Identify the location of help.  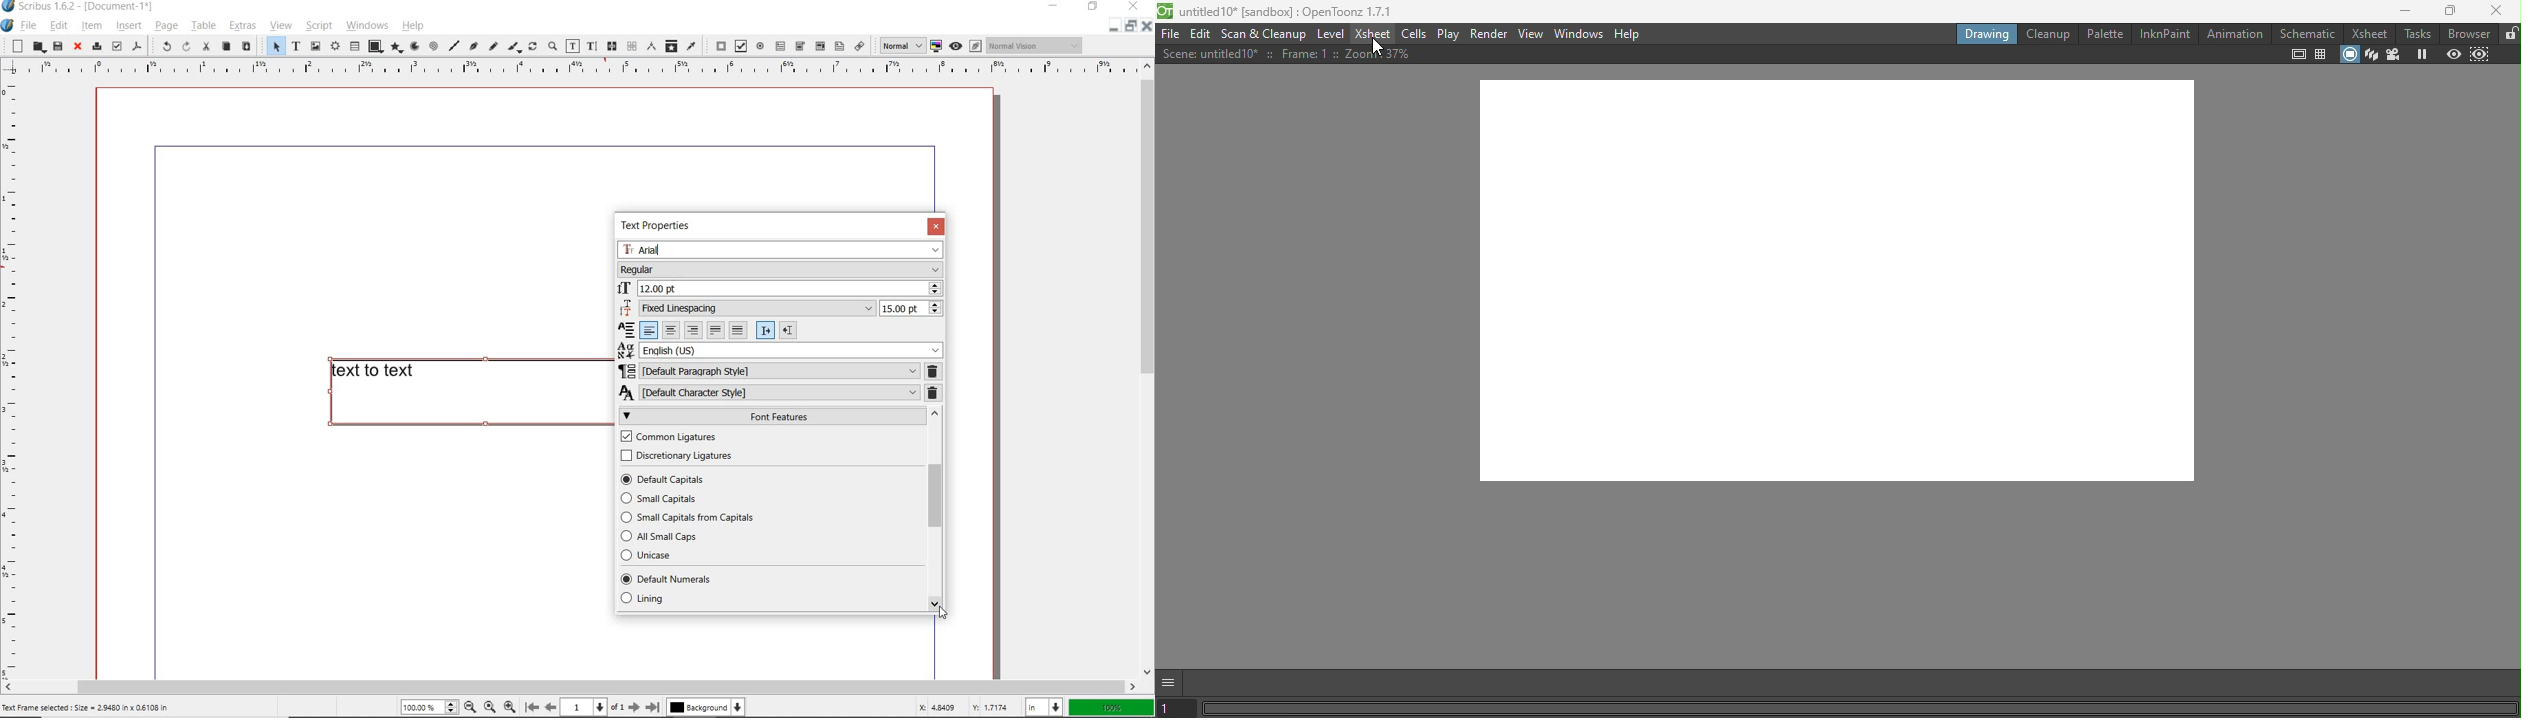
(416, 25).